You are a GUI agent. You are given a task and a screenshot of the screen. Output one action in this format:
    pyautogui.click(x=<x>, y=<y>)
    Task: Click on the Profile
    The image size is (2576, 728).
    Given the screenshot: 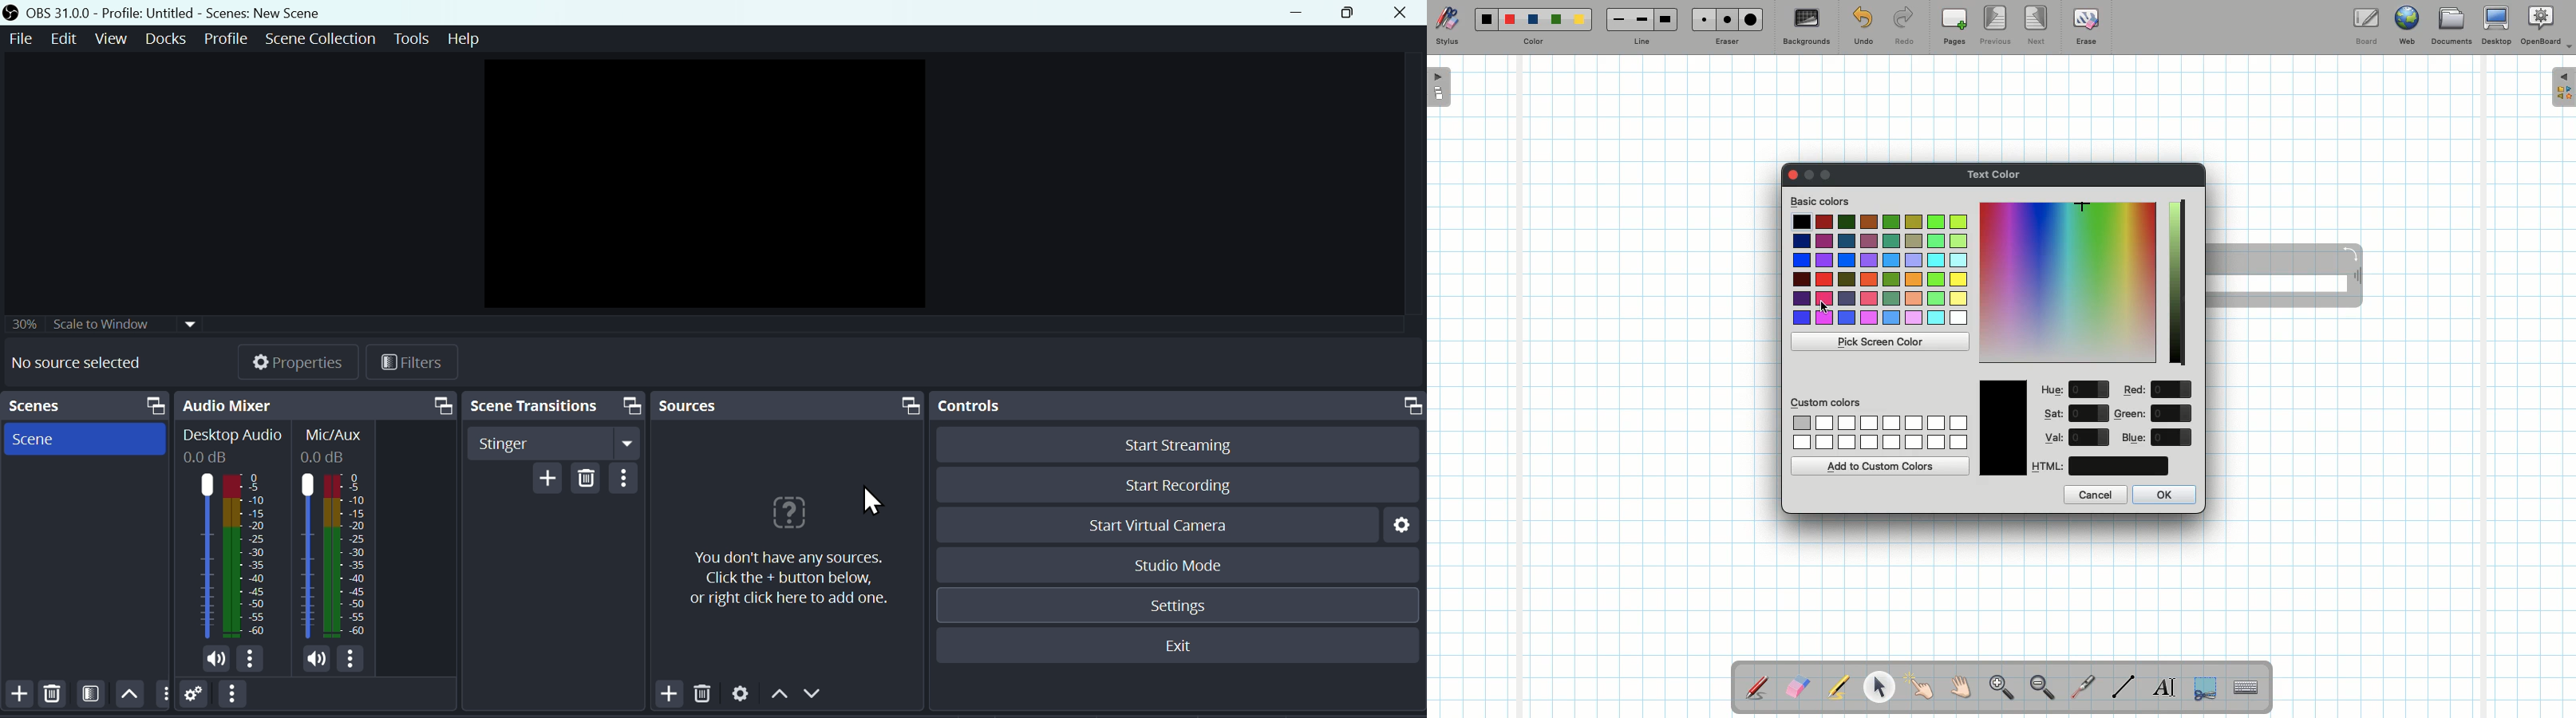 What is the action you would take?
    pyautogui.click(x=227, y=41)
    